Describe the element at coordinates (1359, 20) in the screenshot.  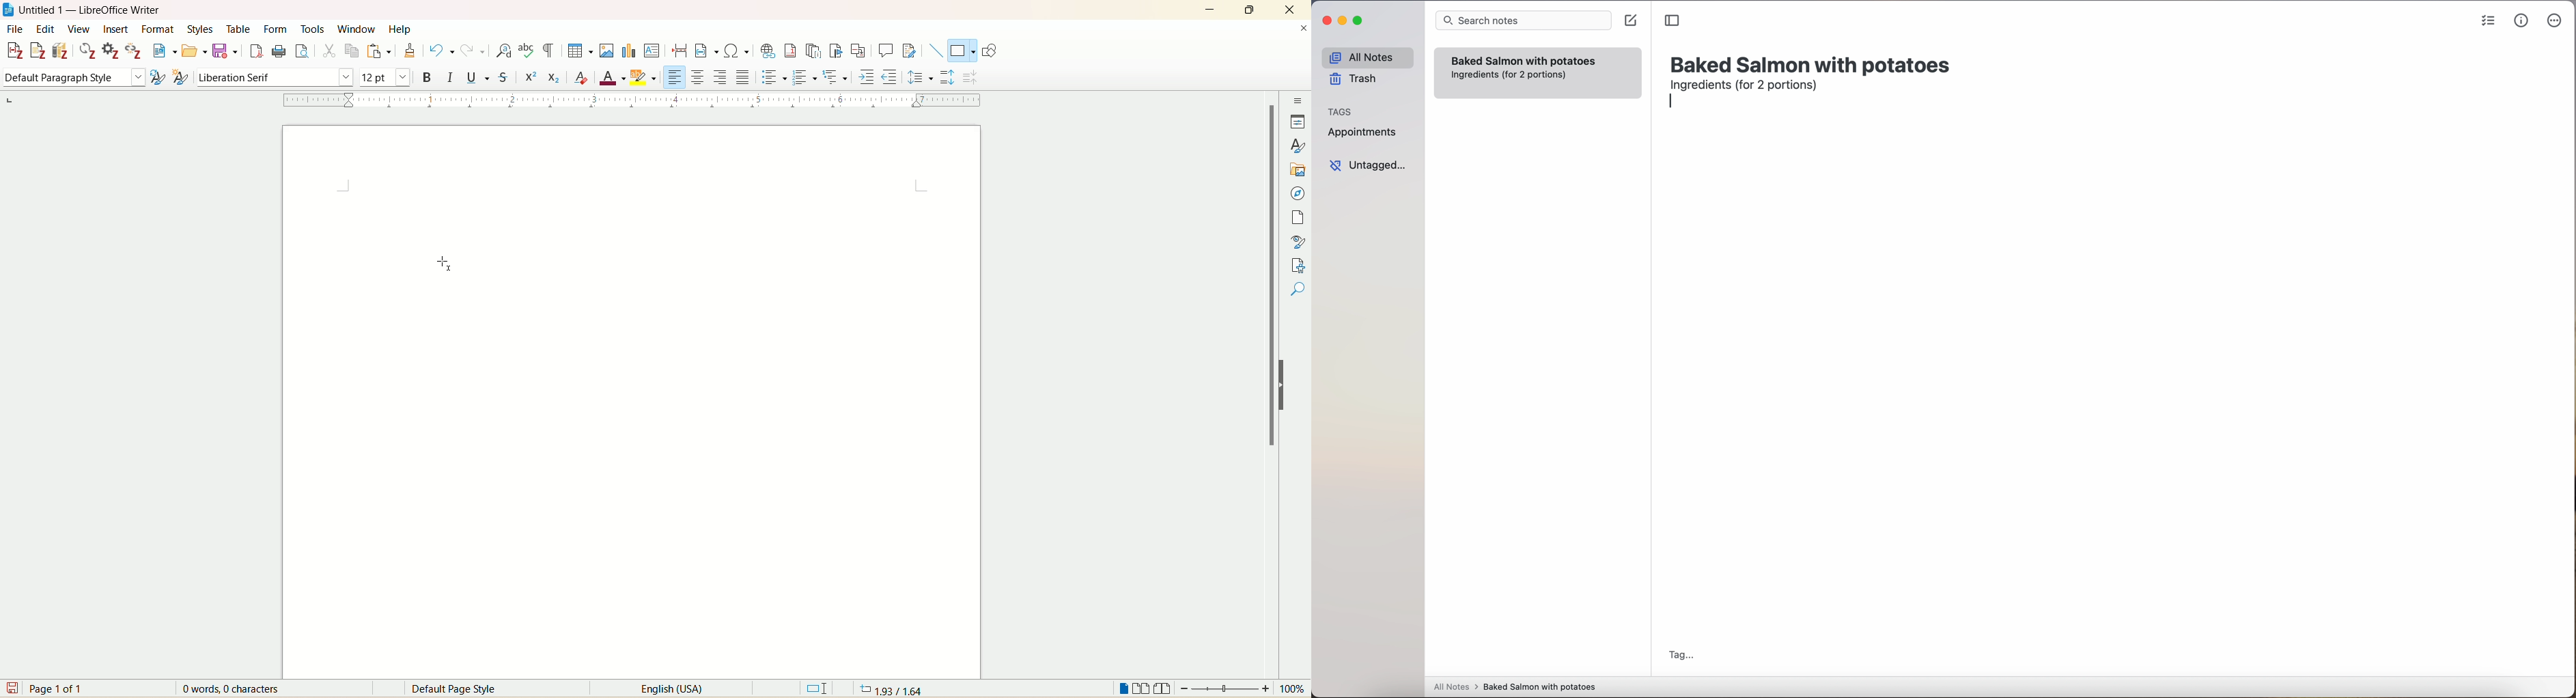
I see `maximize` at that location.